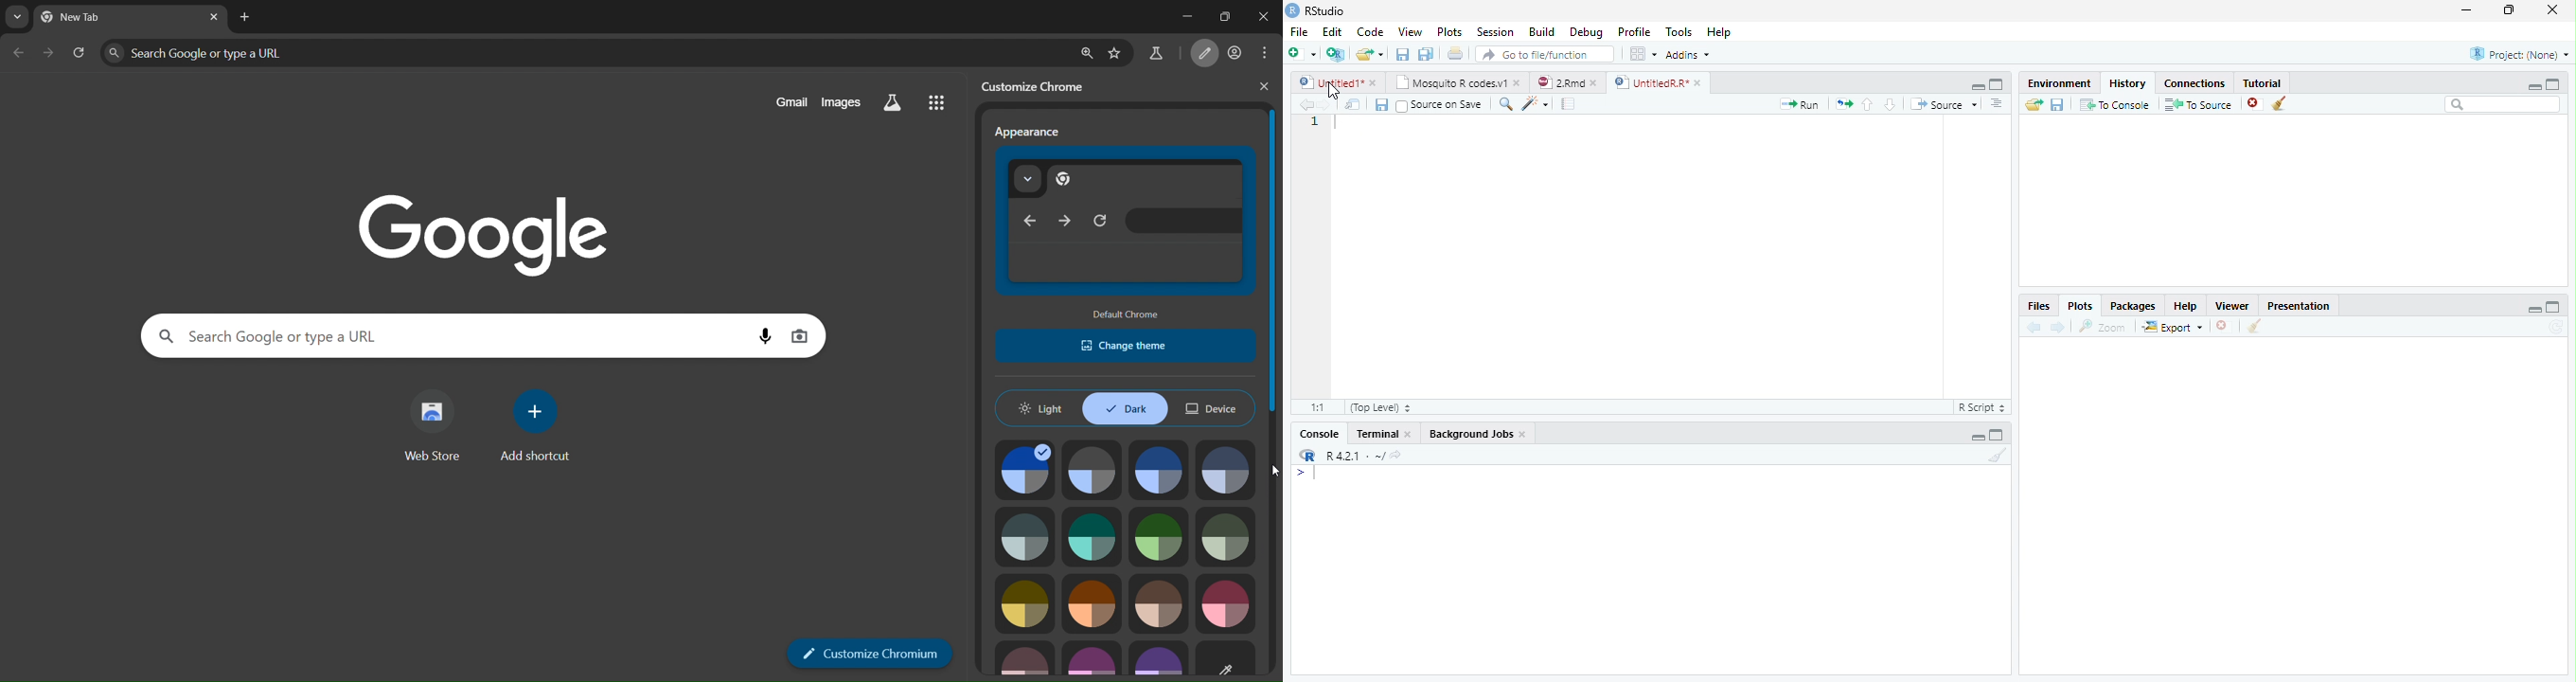  What do you see at coordinates (1537, 104) in the screenshot?
I see `Code ` at bounding box center [1537, 104].